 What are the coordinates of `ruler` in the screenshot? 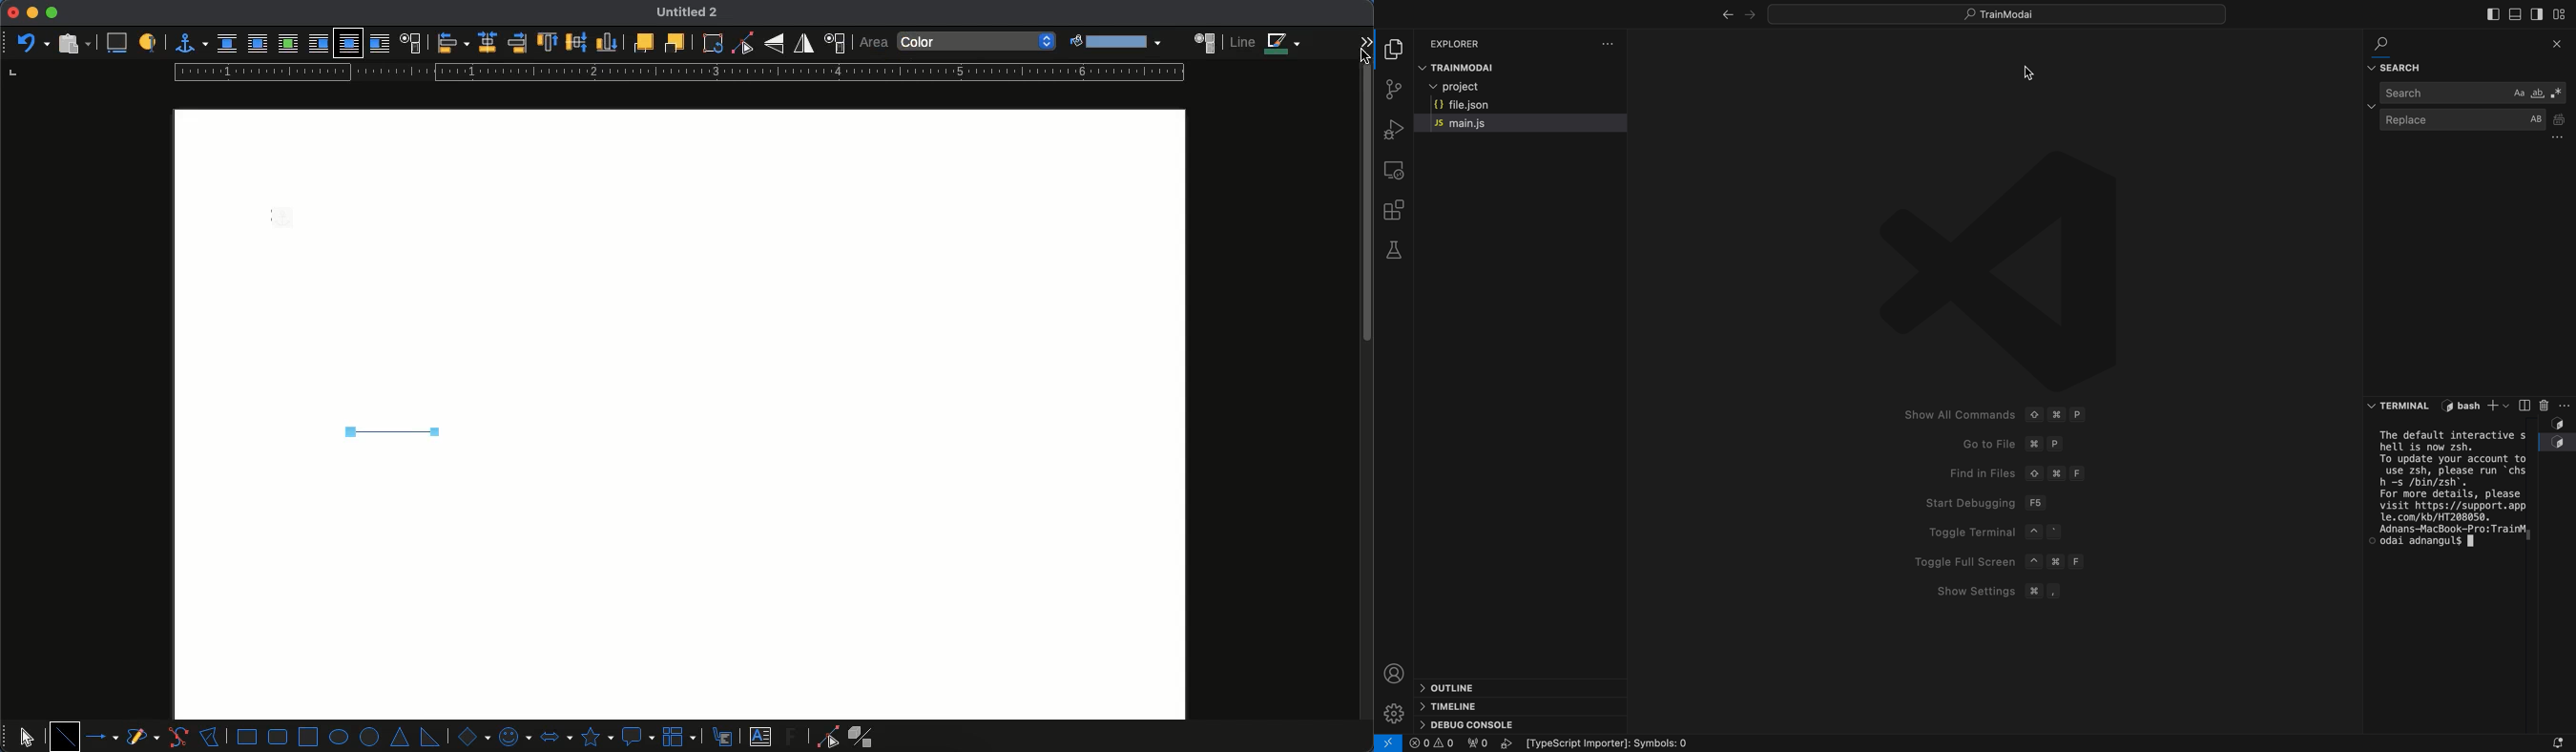 It's located at (675, 73).